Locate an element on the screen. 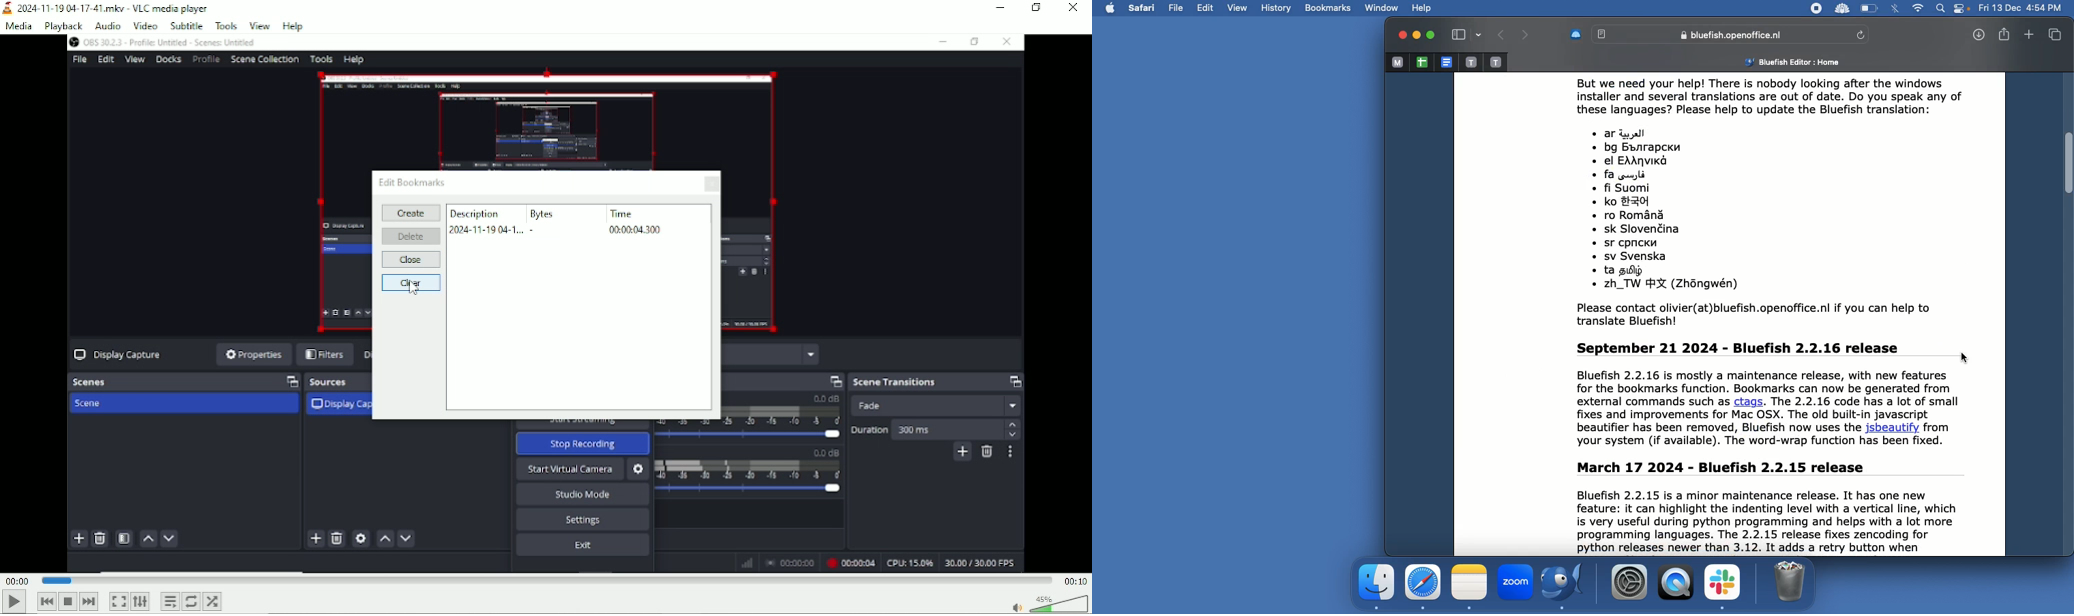 The image size is (2100, 616). 00:00 is located at coordinates (18, 581).